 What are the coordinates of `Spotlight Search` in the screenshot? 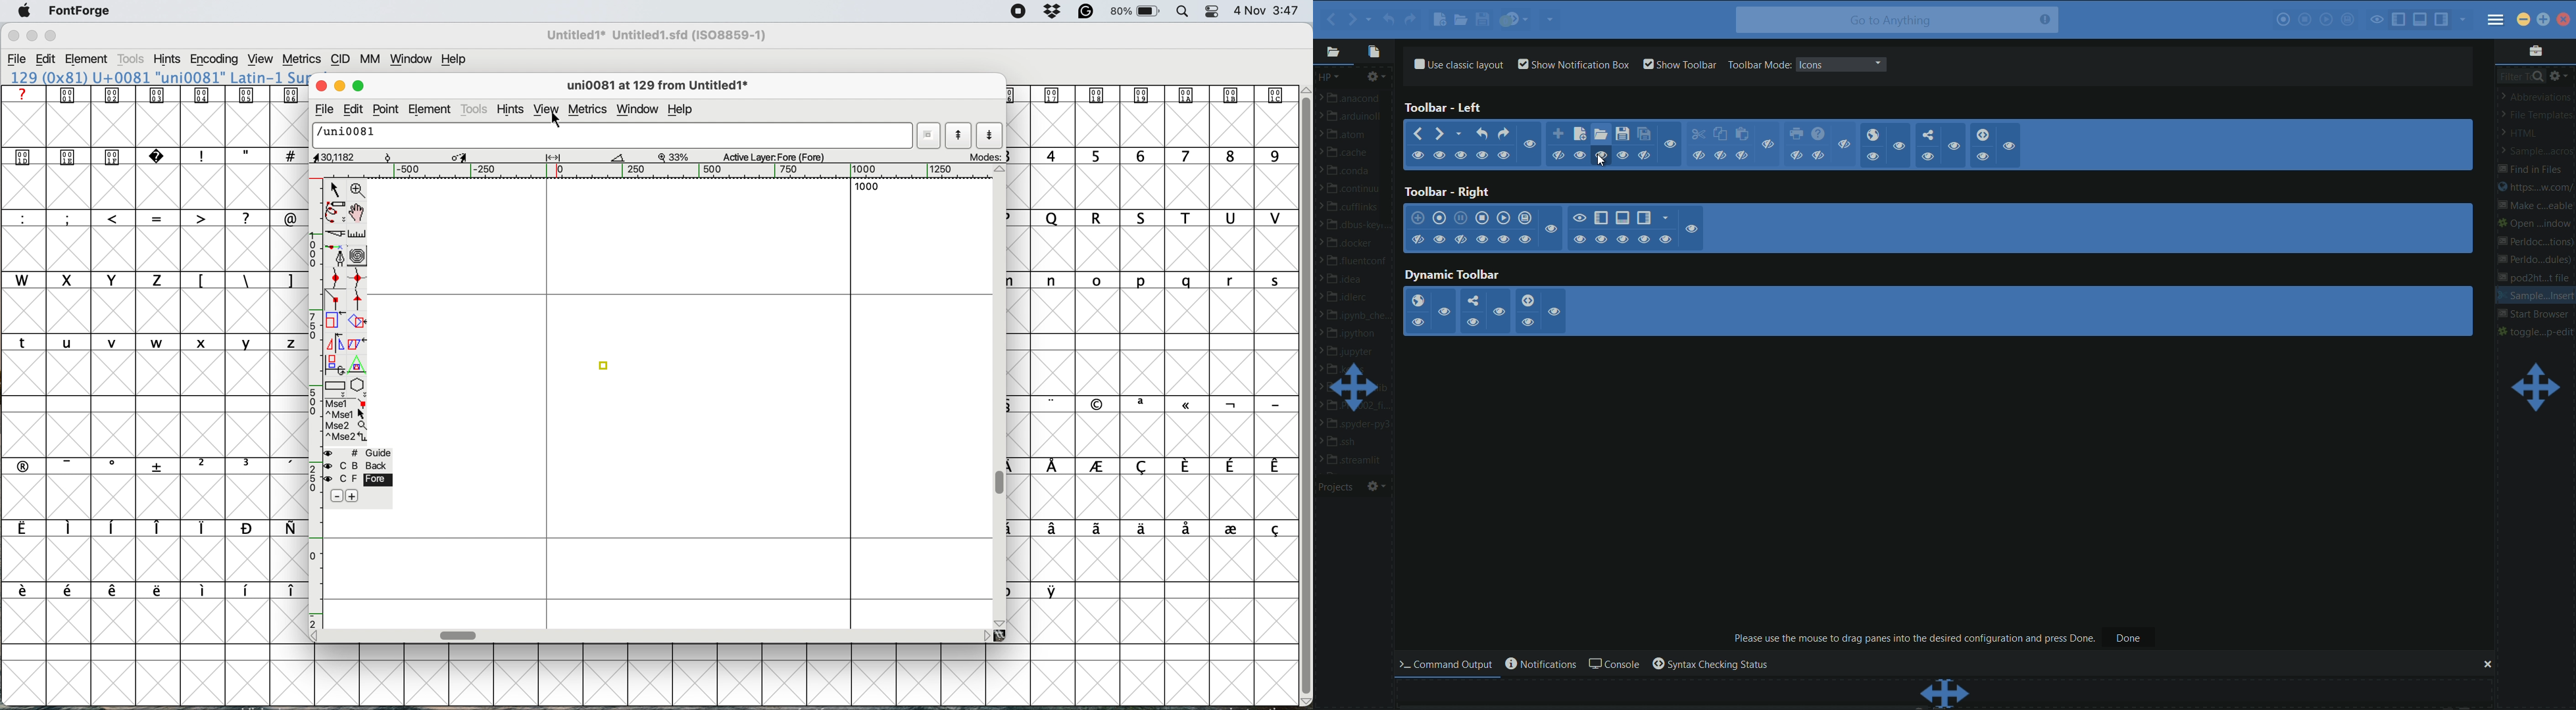 It's located at (1183, 12).